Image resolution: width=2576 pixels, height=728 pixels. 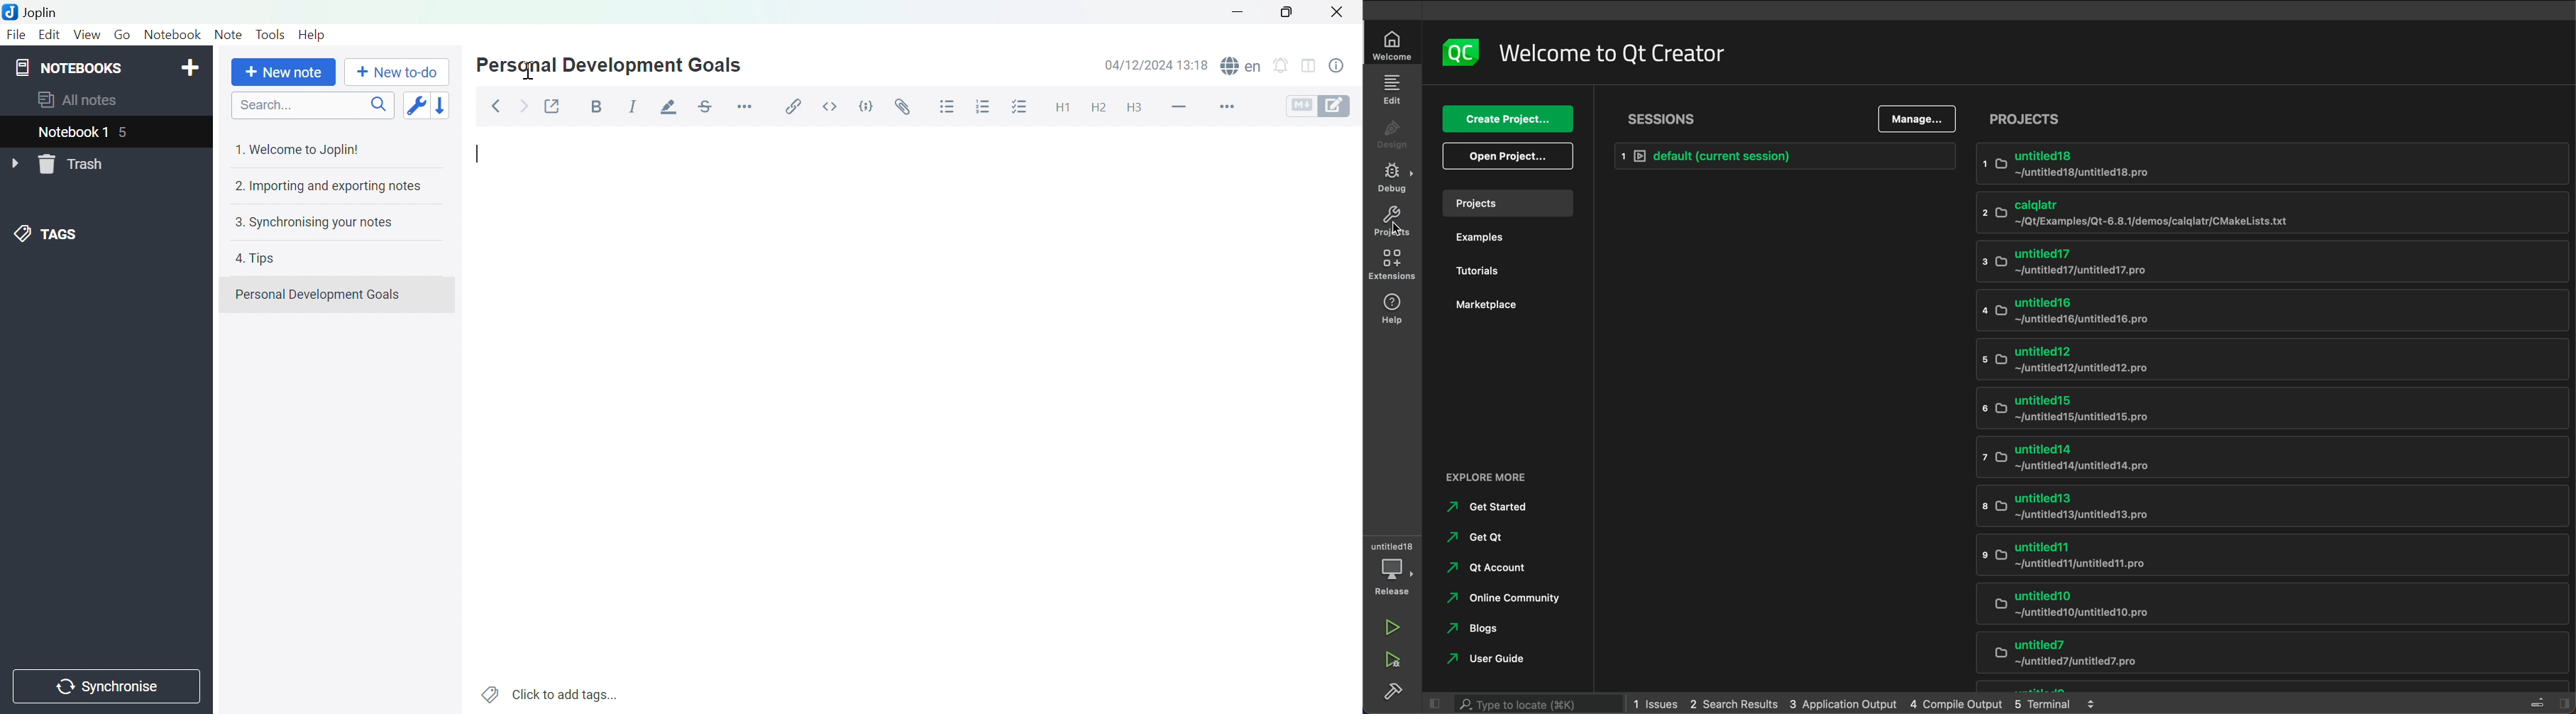 I want to click on Personal Development Goals, so click(x=318, y=295).